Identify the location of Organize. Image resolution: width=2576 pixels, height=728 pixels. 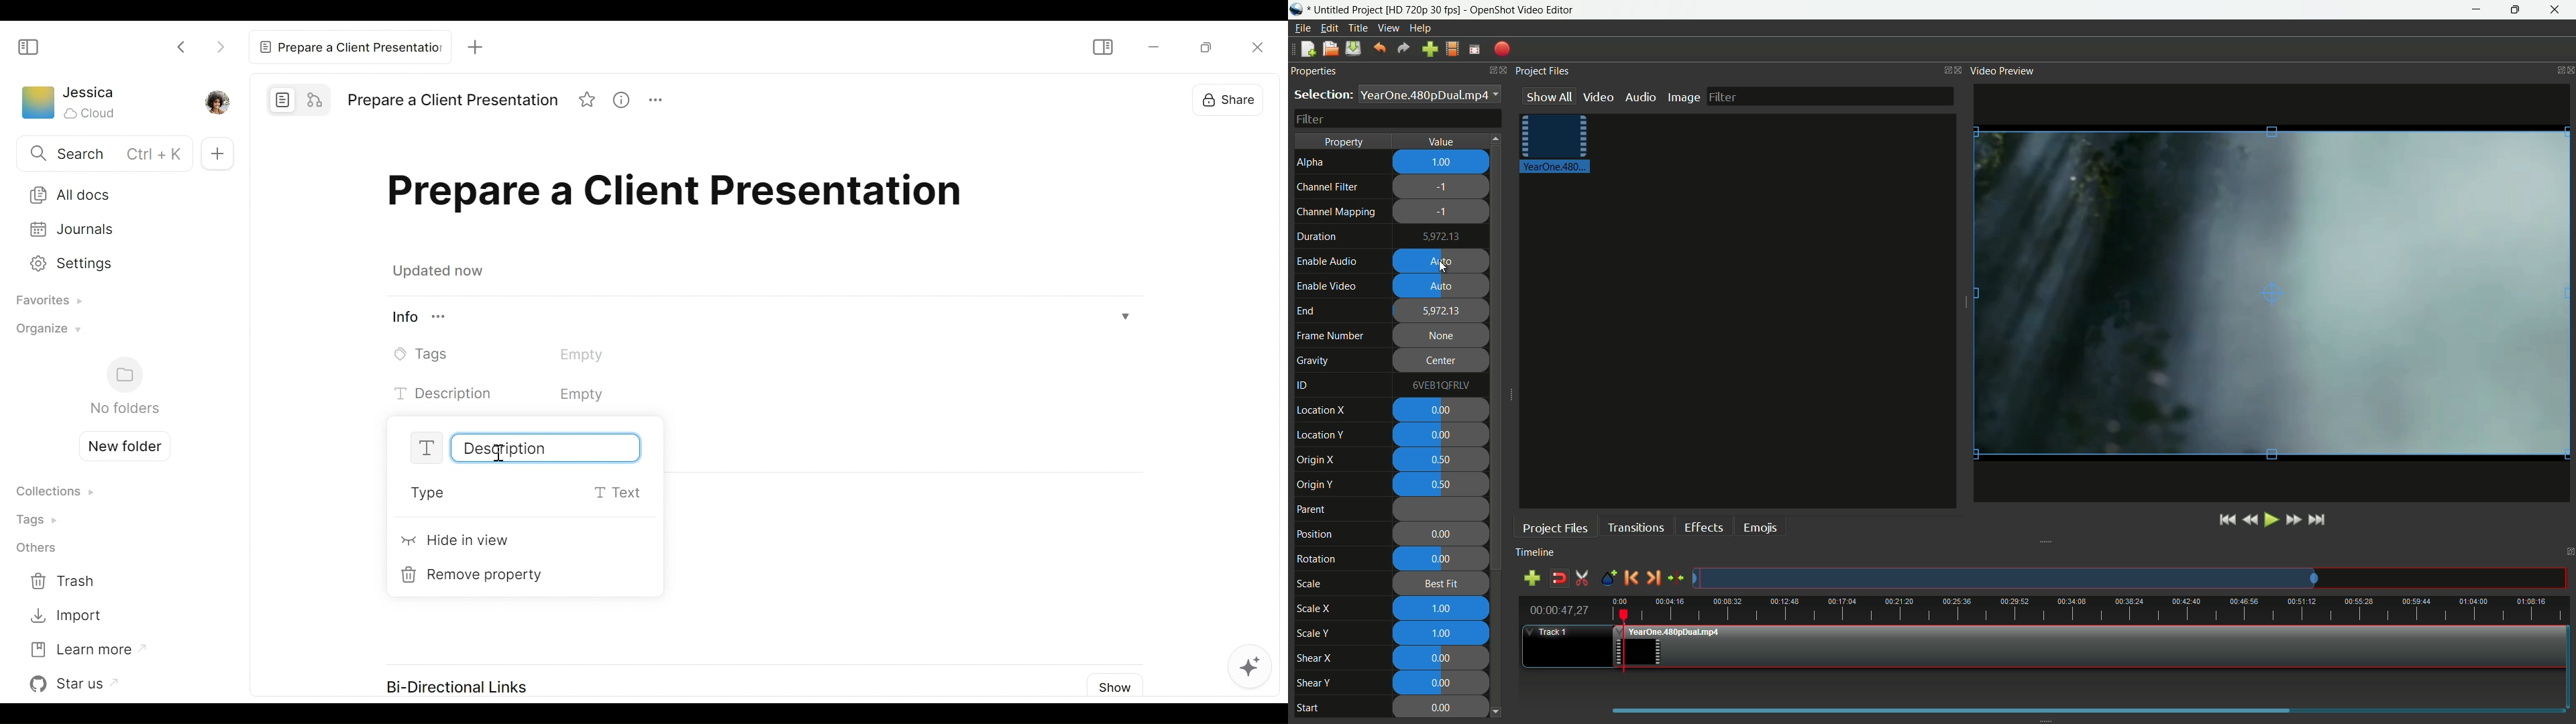
(45, 333).